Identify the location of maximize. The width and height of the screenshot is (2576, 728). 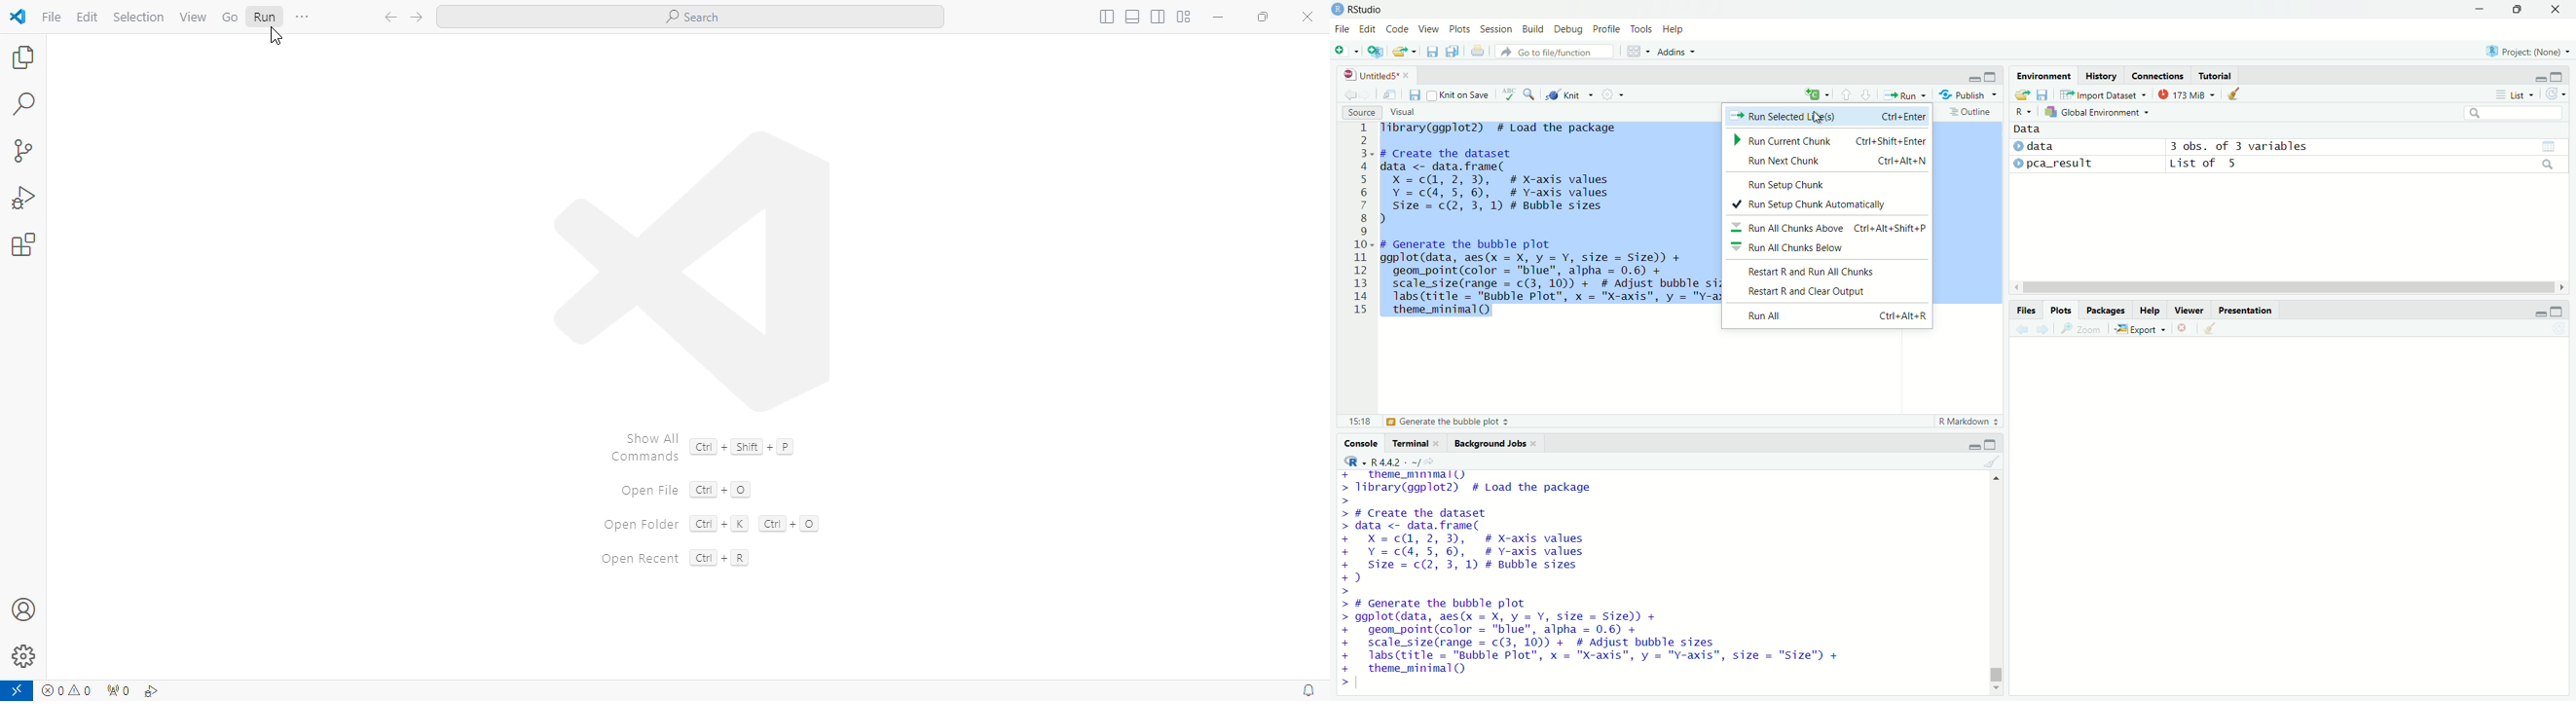
(1993, 75).